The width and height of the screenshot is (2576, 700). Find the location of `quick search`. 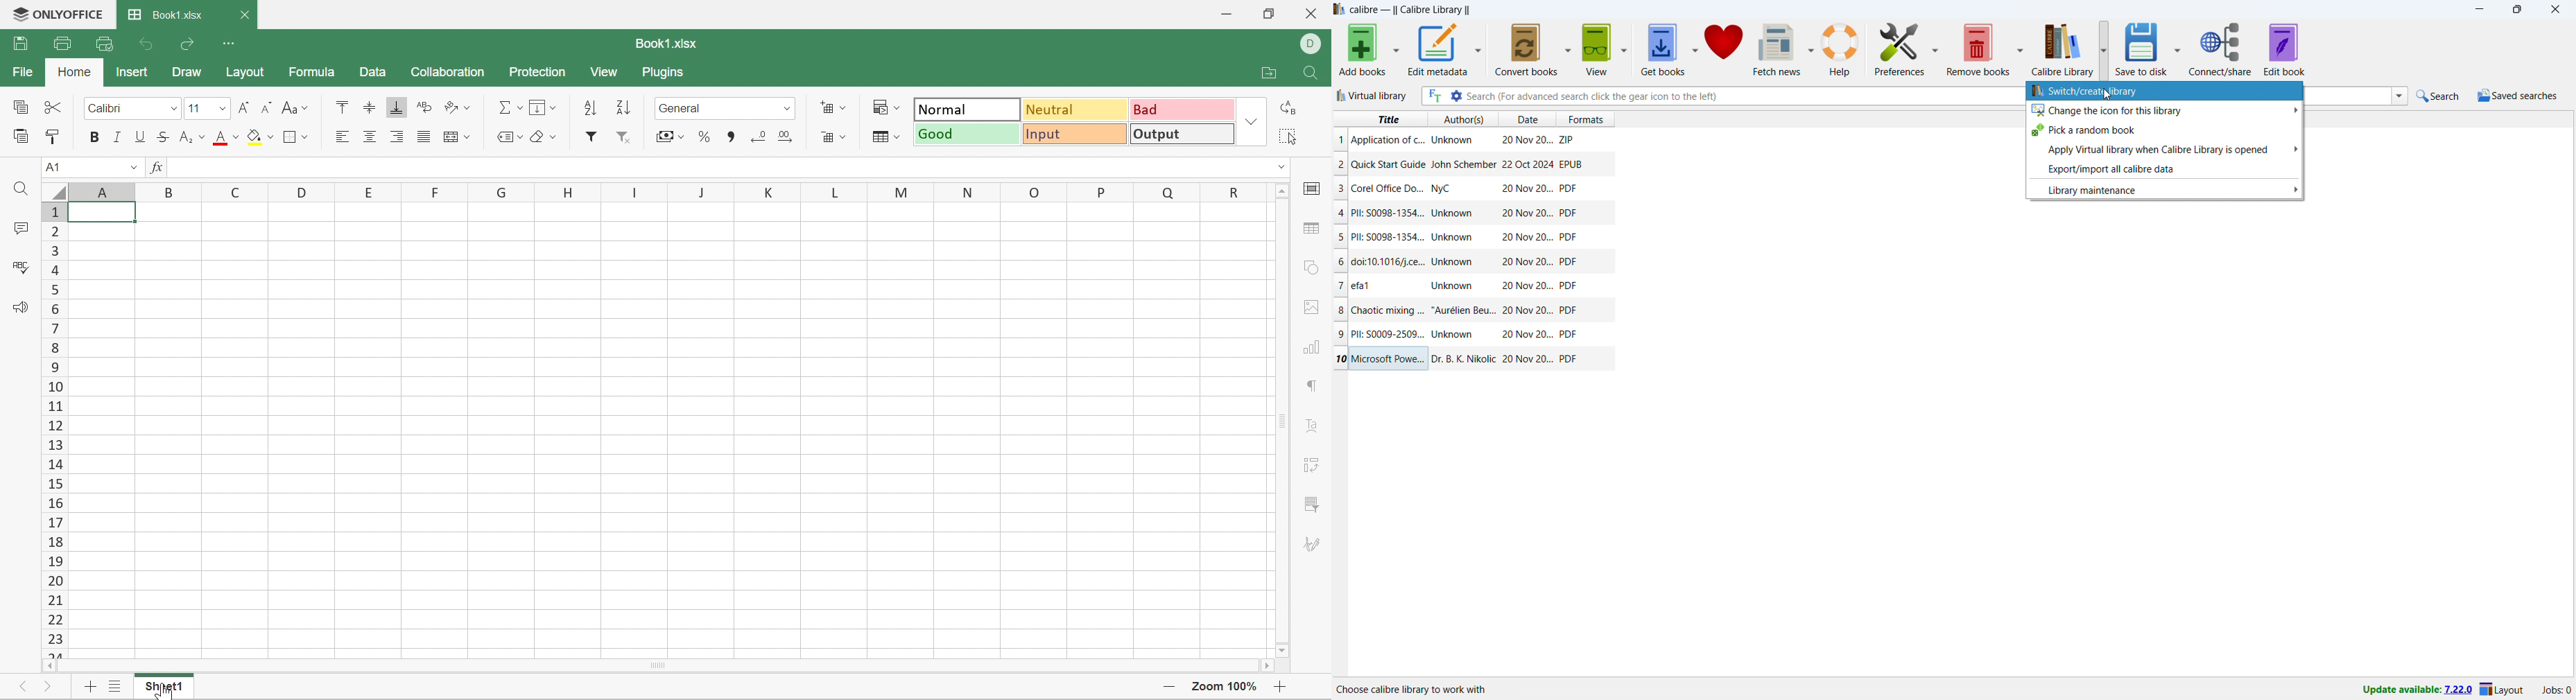

quick search is located at coordinates (2440, 96).